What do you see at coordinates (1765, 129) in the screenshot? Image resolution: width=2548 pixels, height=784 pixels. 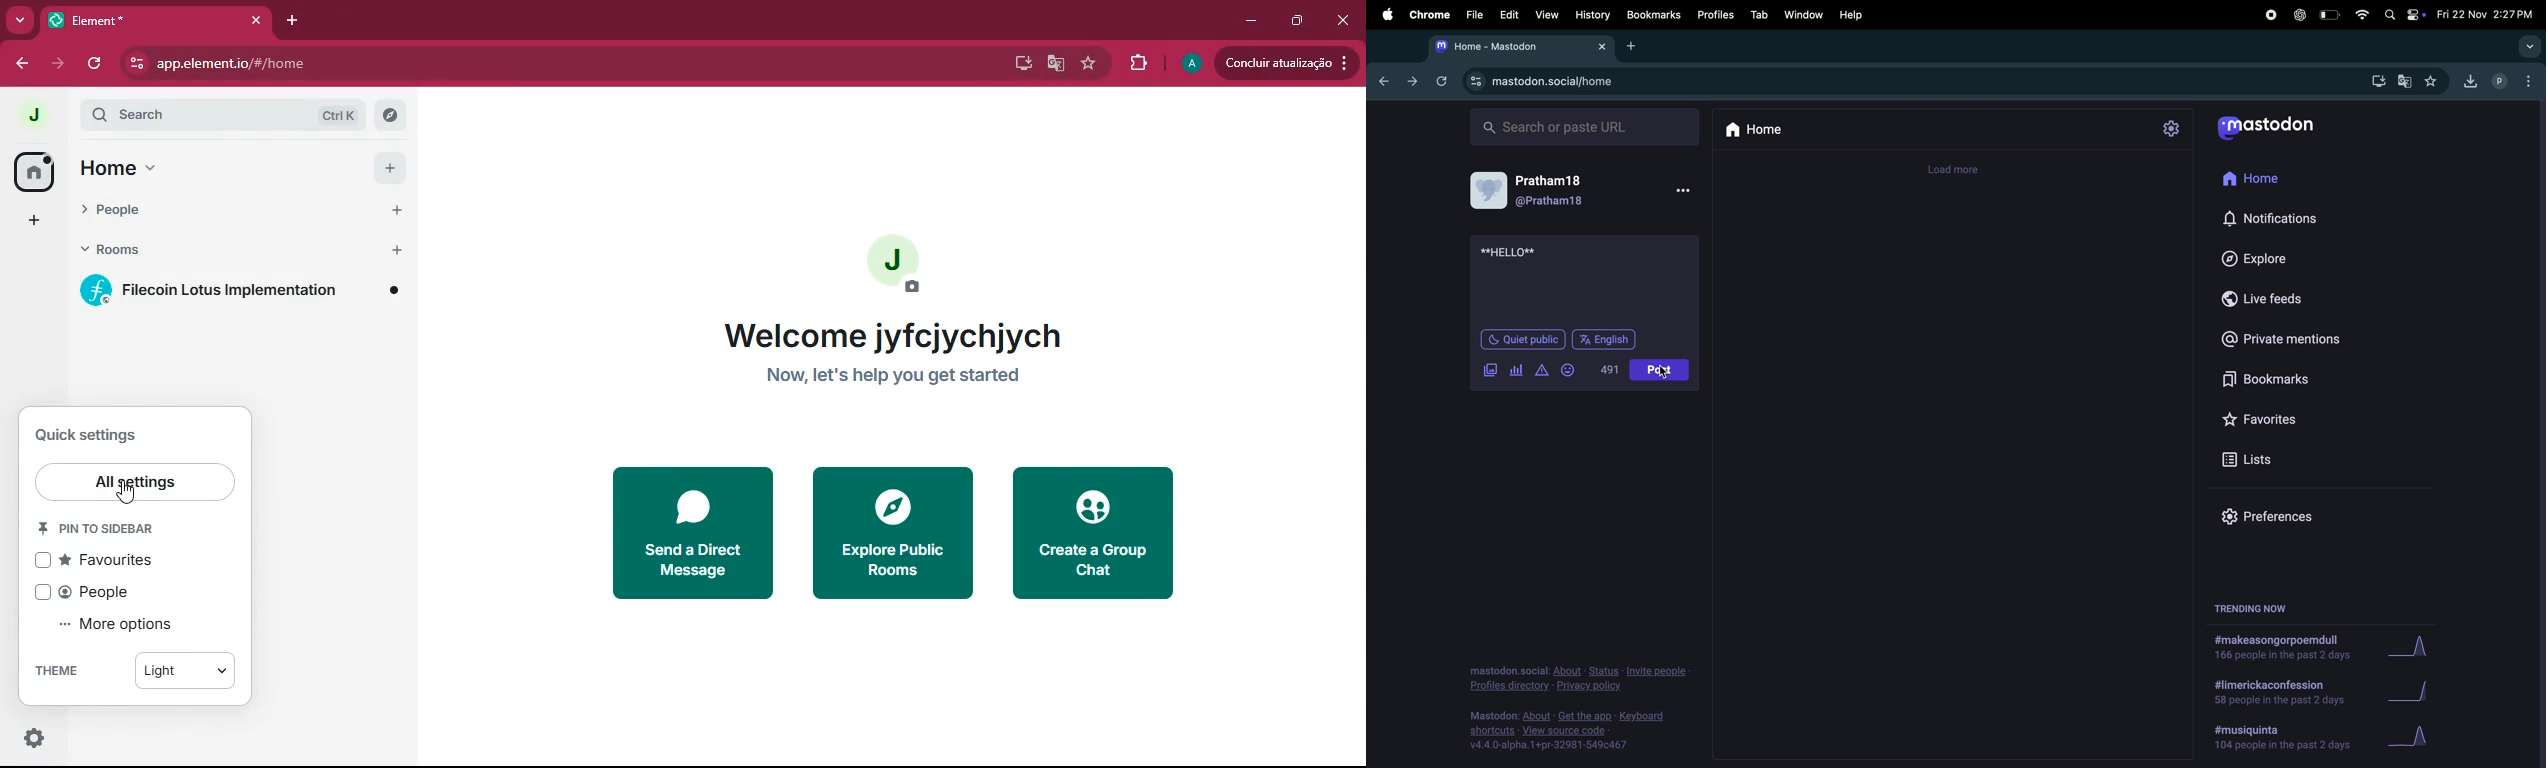 I see `home` at bounding box center [1765, 129].